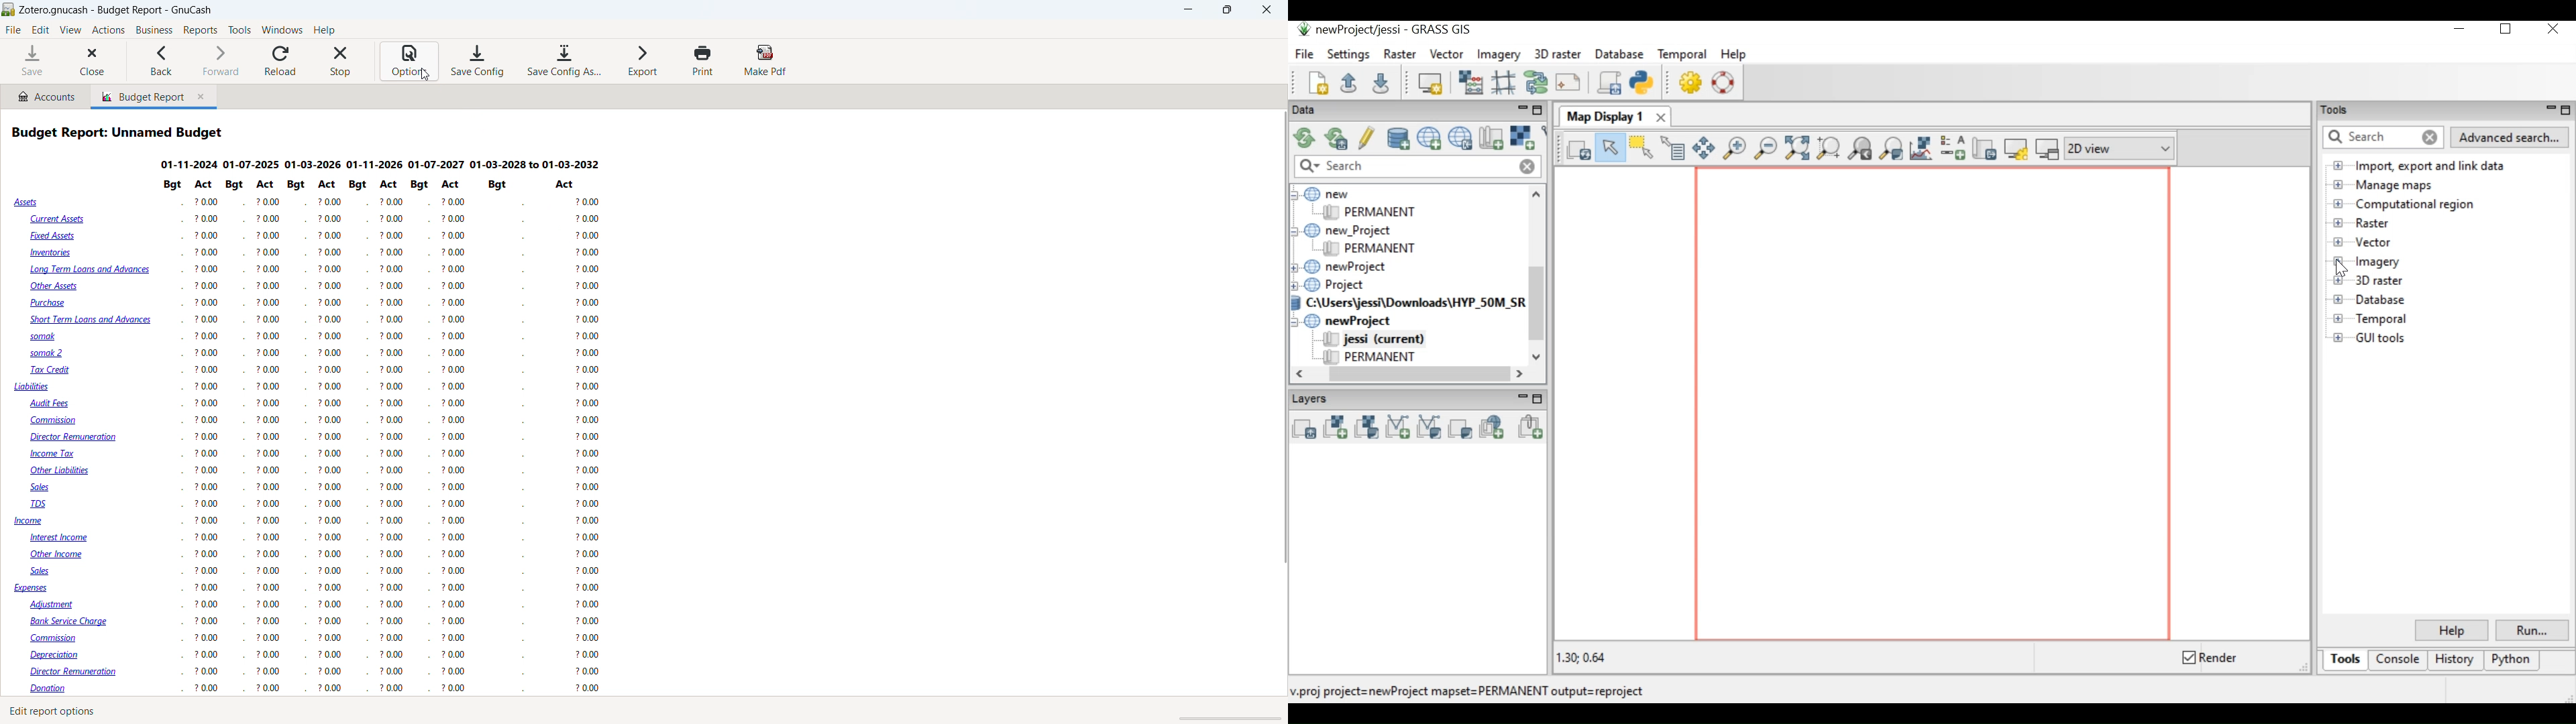 This screenshot has height=728, width=2576. What do you see at coordinates (58, 604) in the screenshot?
I see `Adjustment` at bounding box center [58, 604].